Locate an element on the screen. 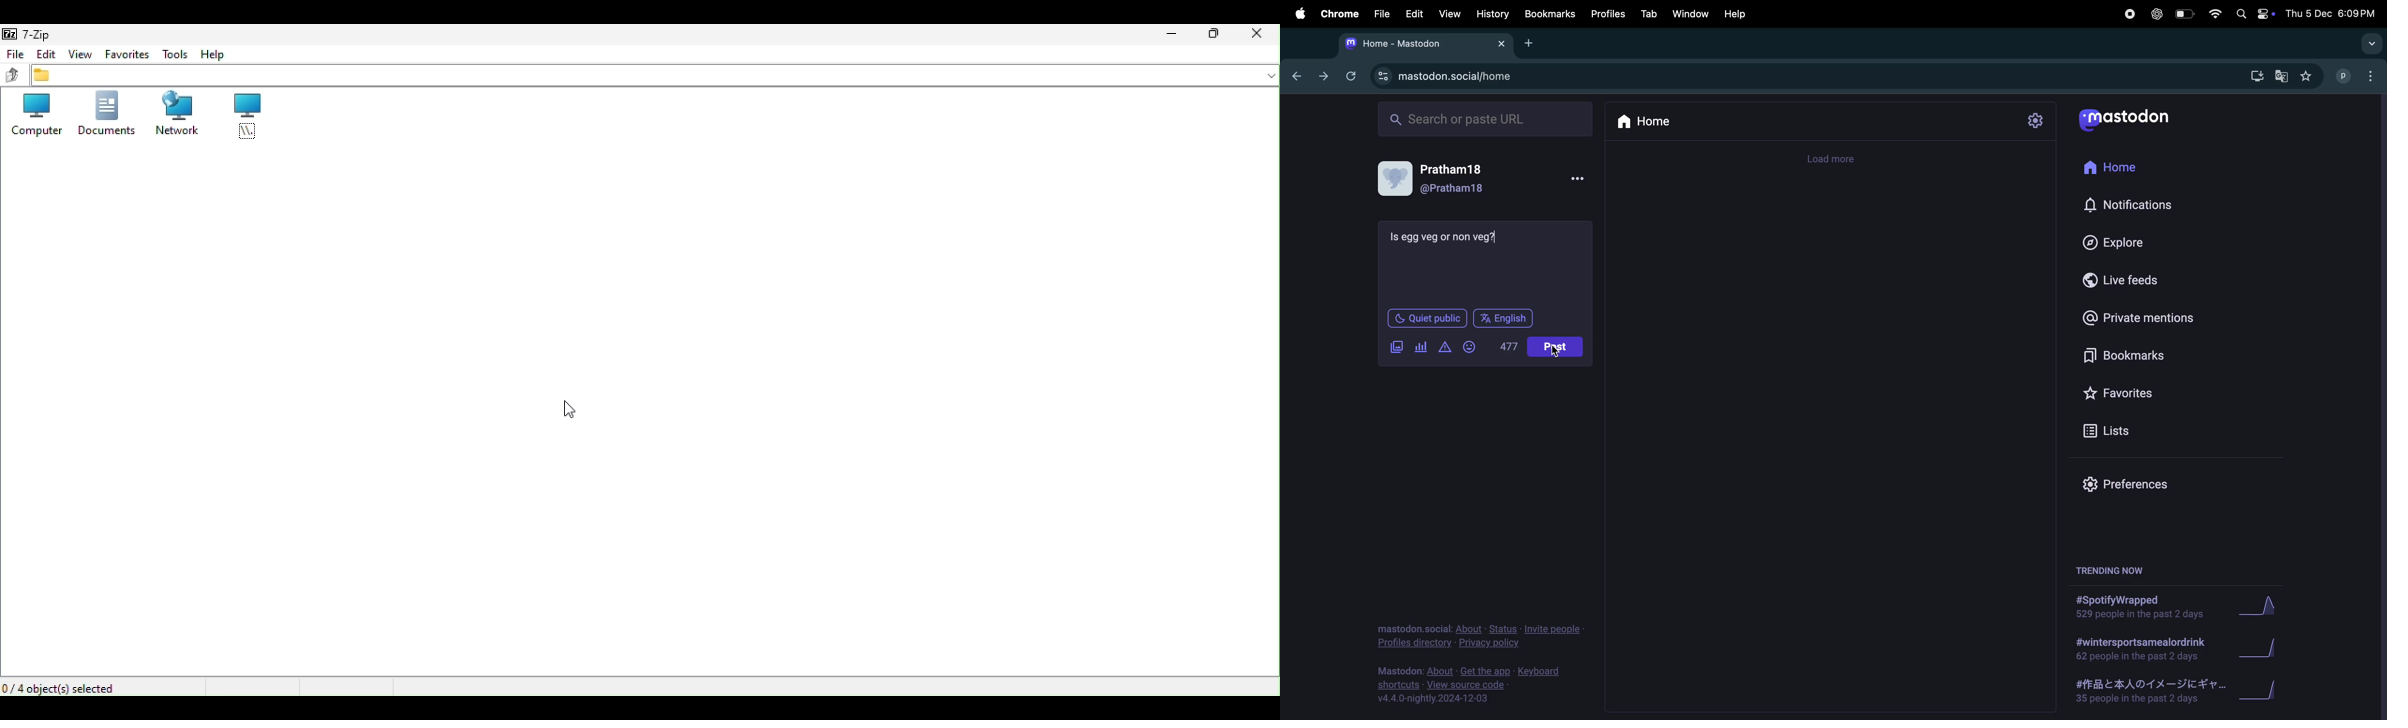  #spotifywrapped is located at coordinates (2142, 607).